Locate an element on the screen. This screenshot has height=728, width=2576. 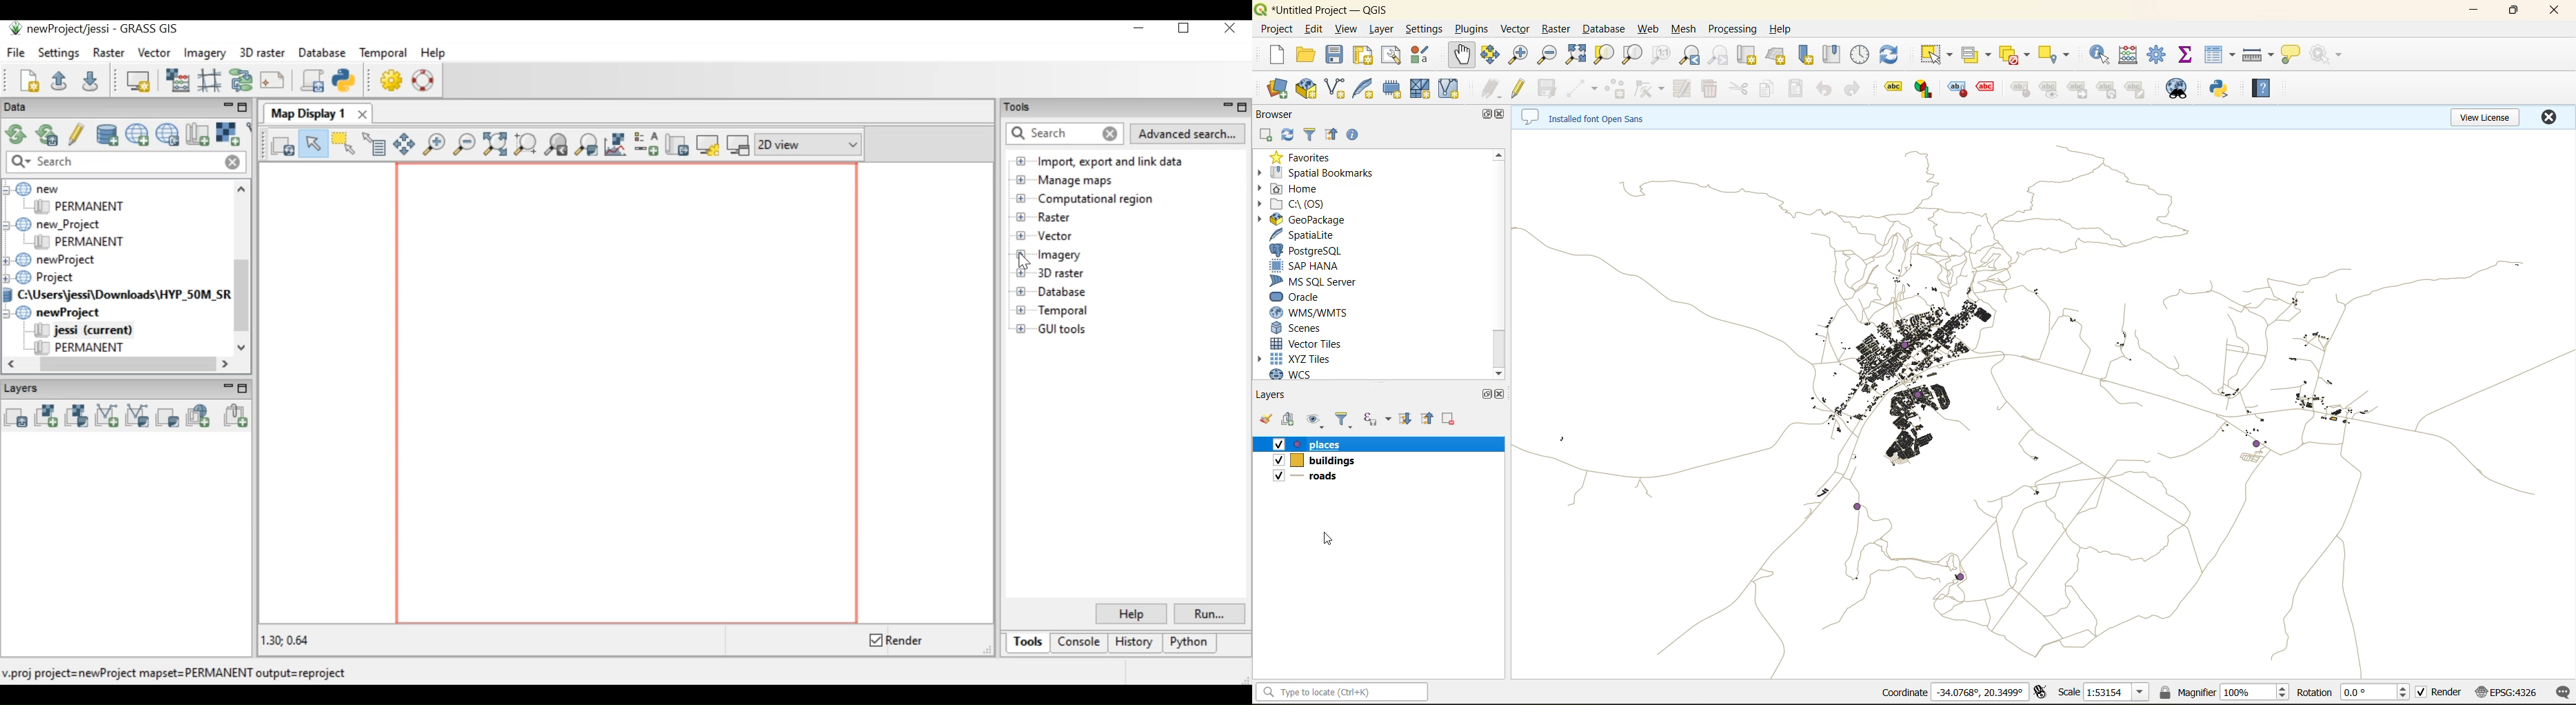
scale is located at coordinates (2115, 693).